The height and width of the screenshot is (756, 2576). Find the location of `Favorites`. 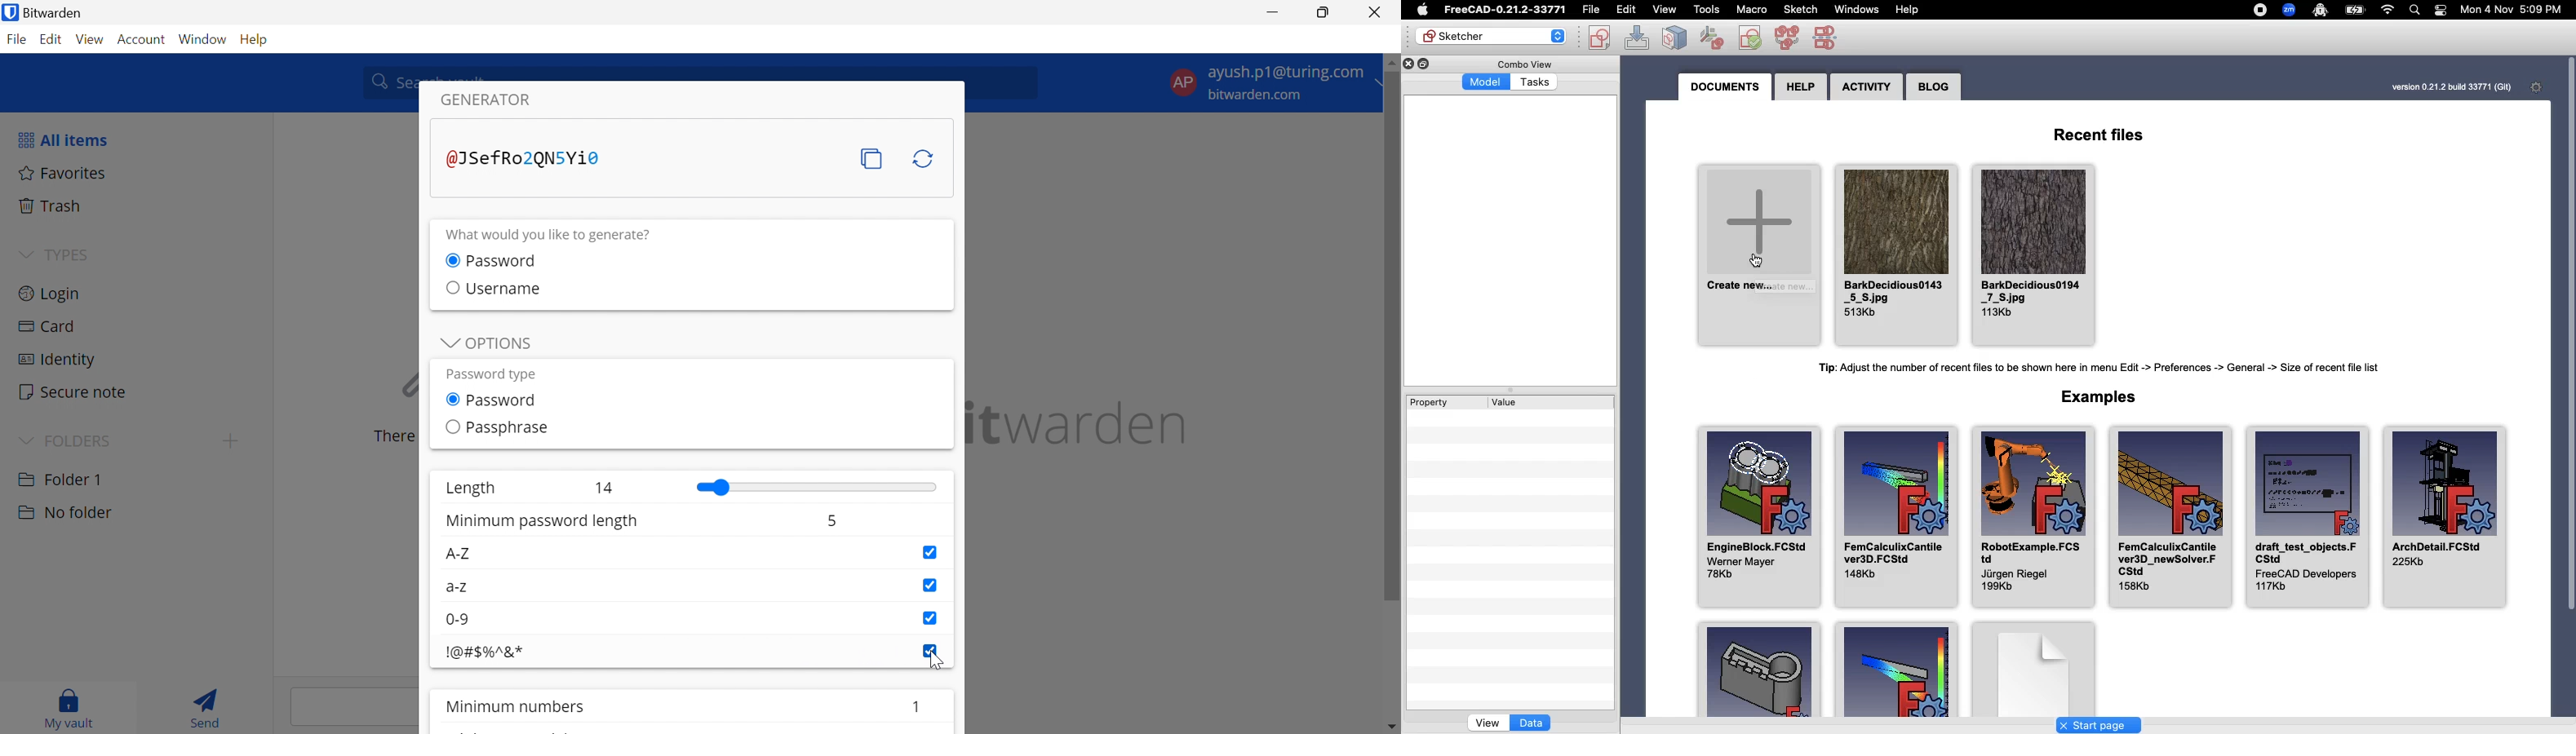

Favorites is located at coordinates (65, 174).